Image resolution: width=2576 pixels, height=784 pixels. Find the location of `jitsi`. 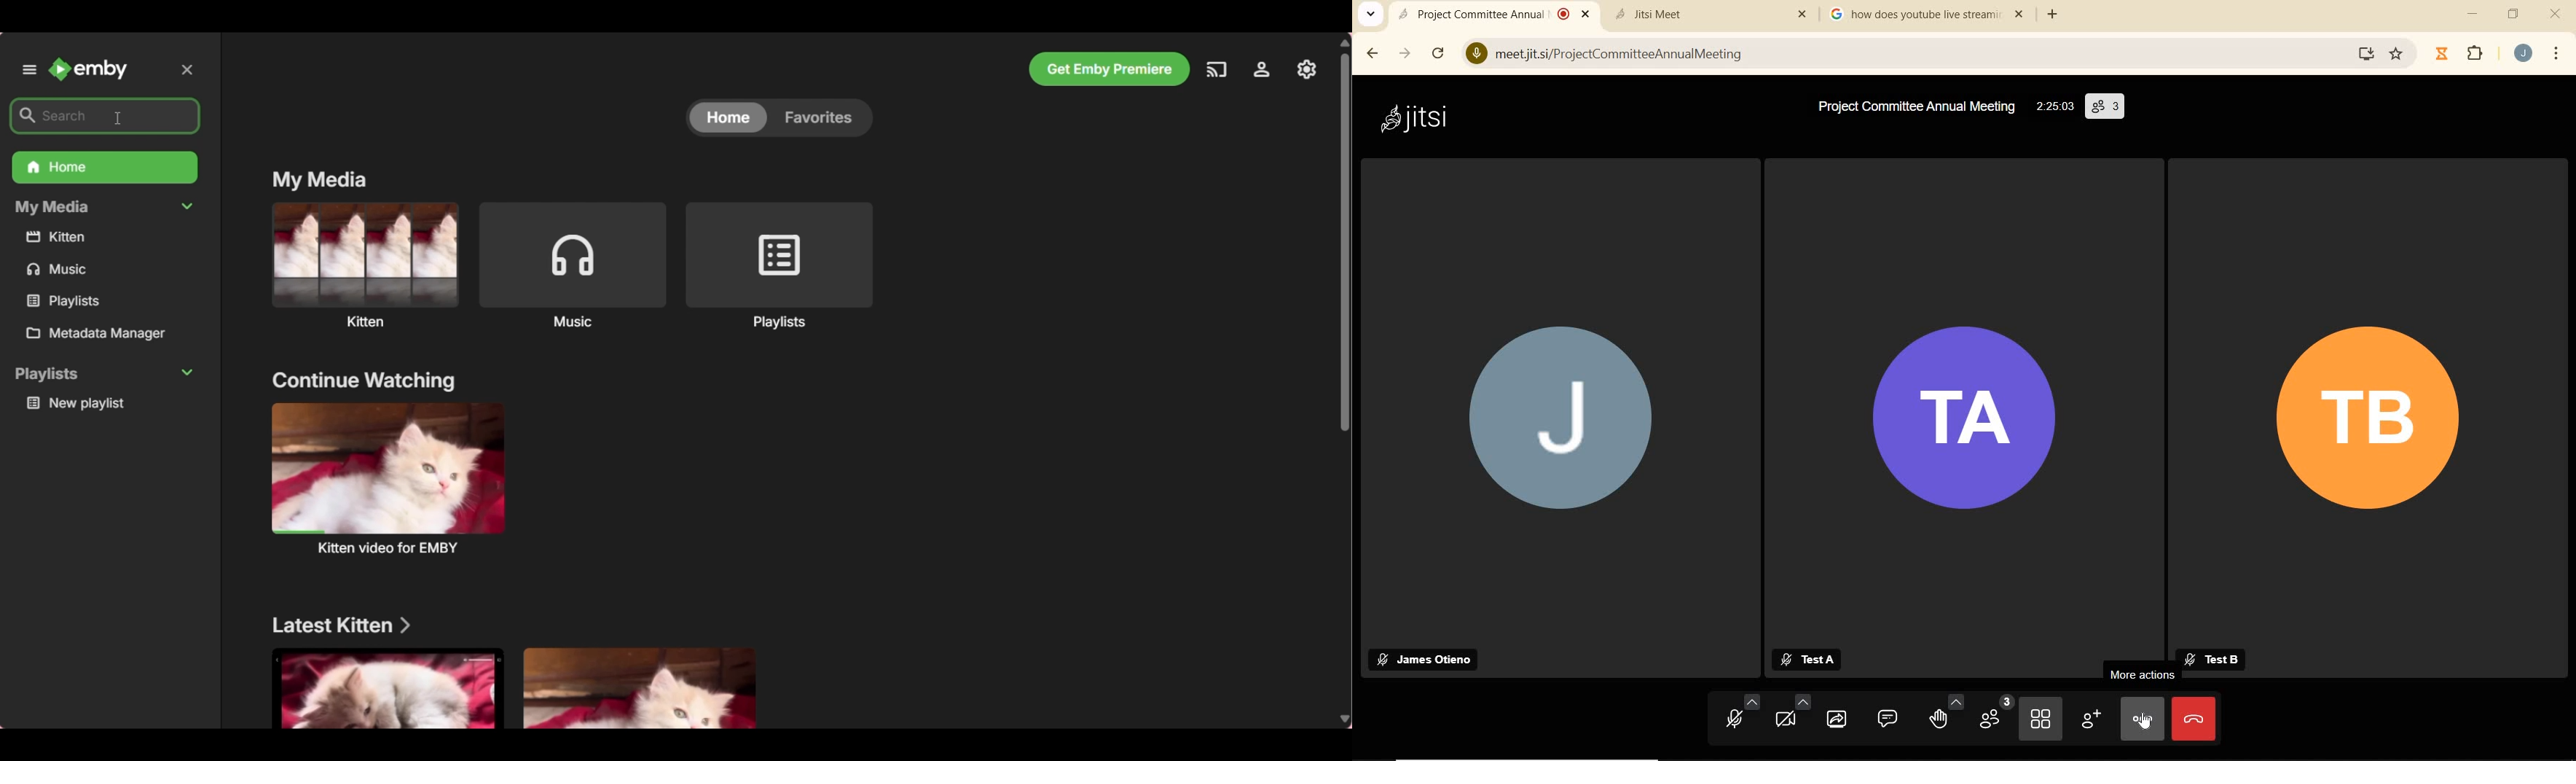

jitsi is located at coordinates (1427, 125).